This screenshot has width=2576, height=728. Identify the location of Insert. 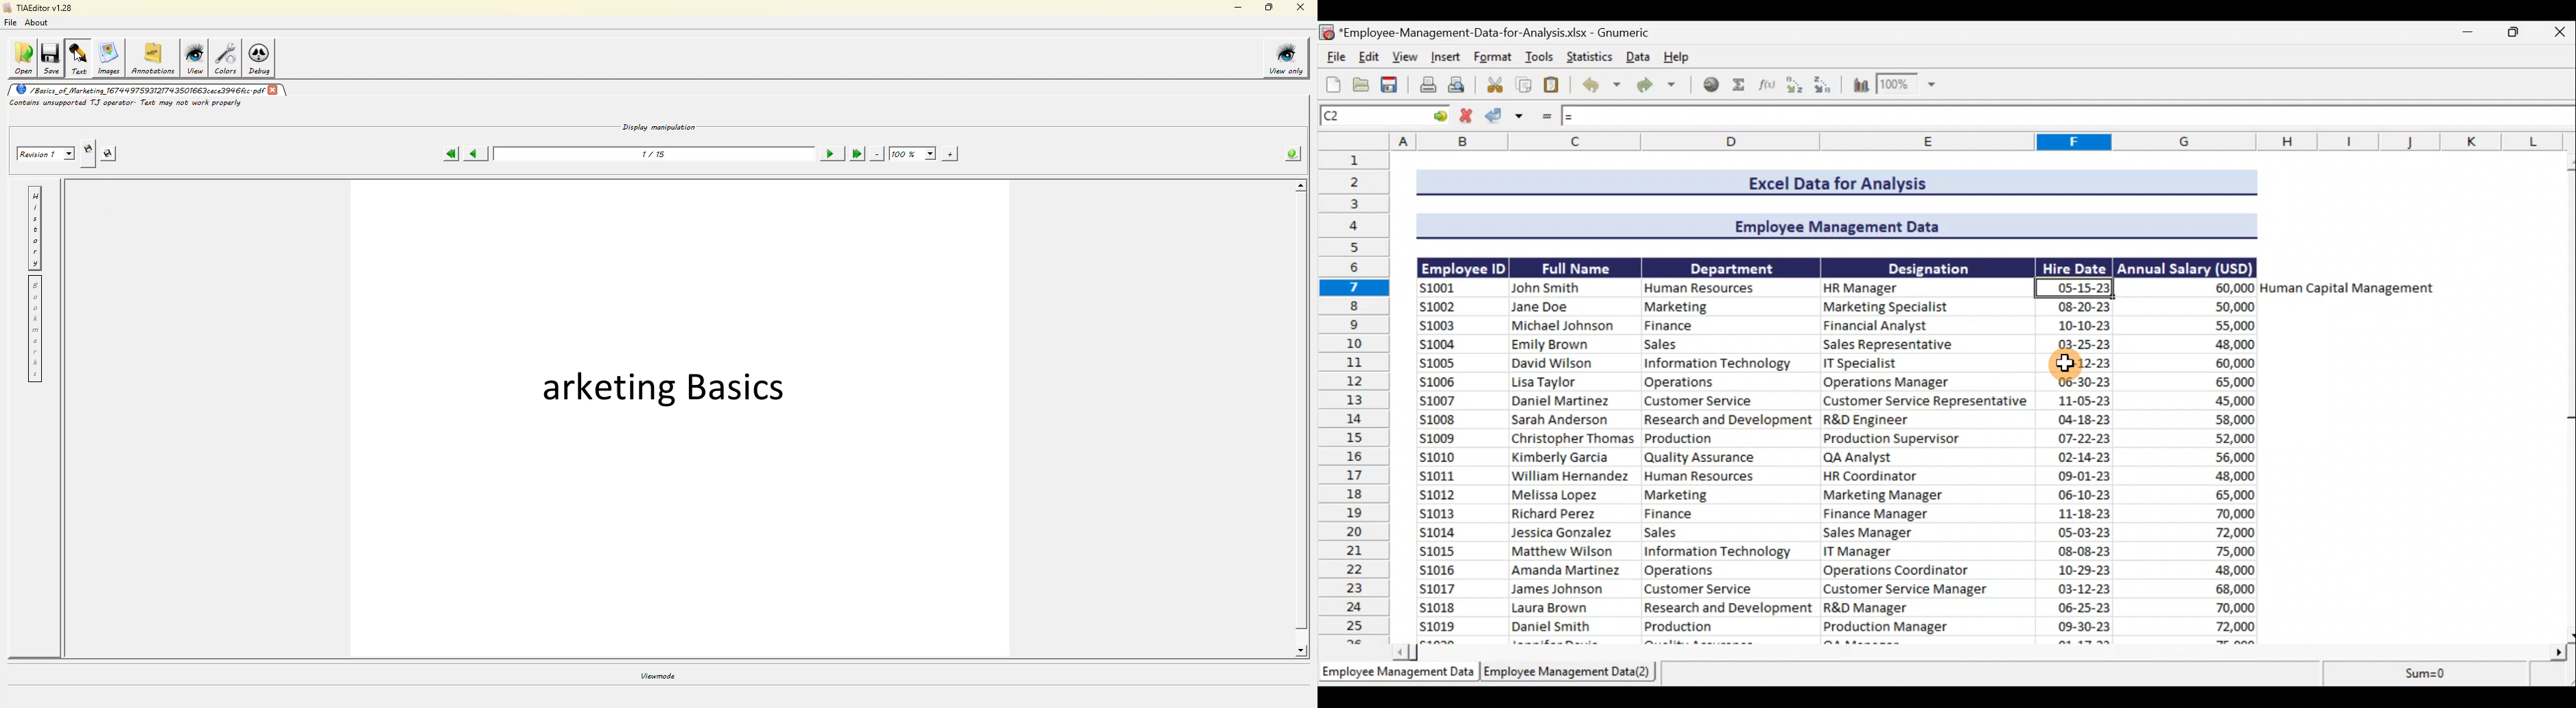
(1446, 59).